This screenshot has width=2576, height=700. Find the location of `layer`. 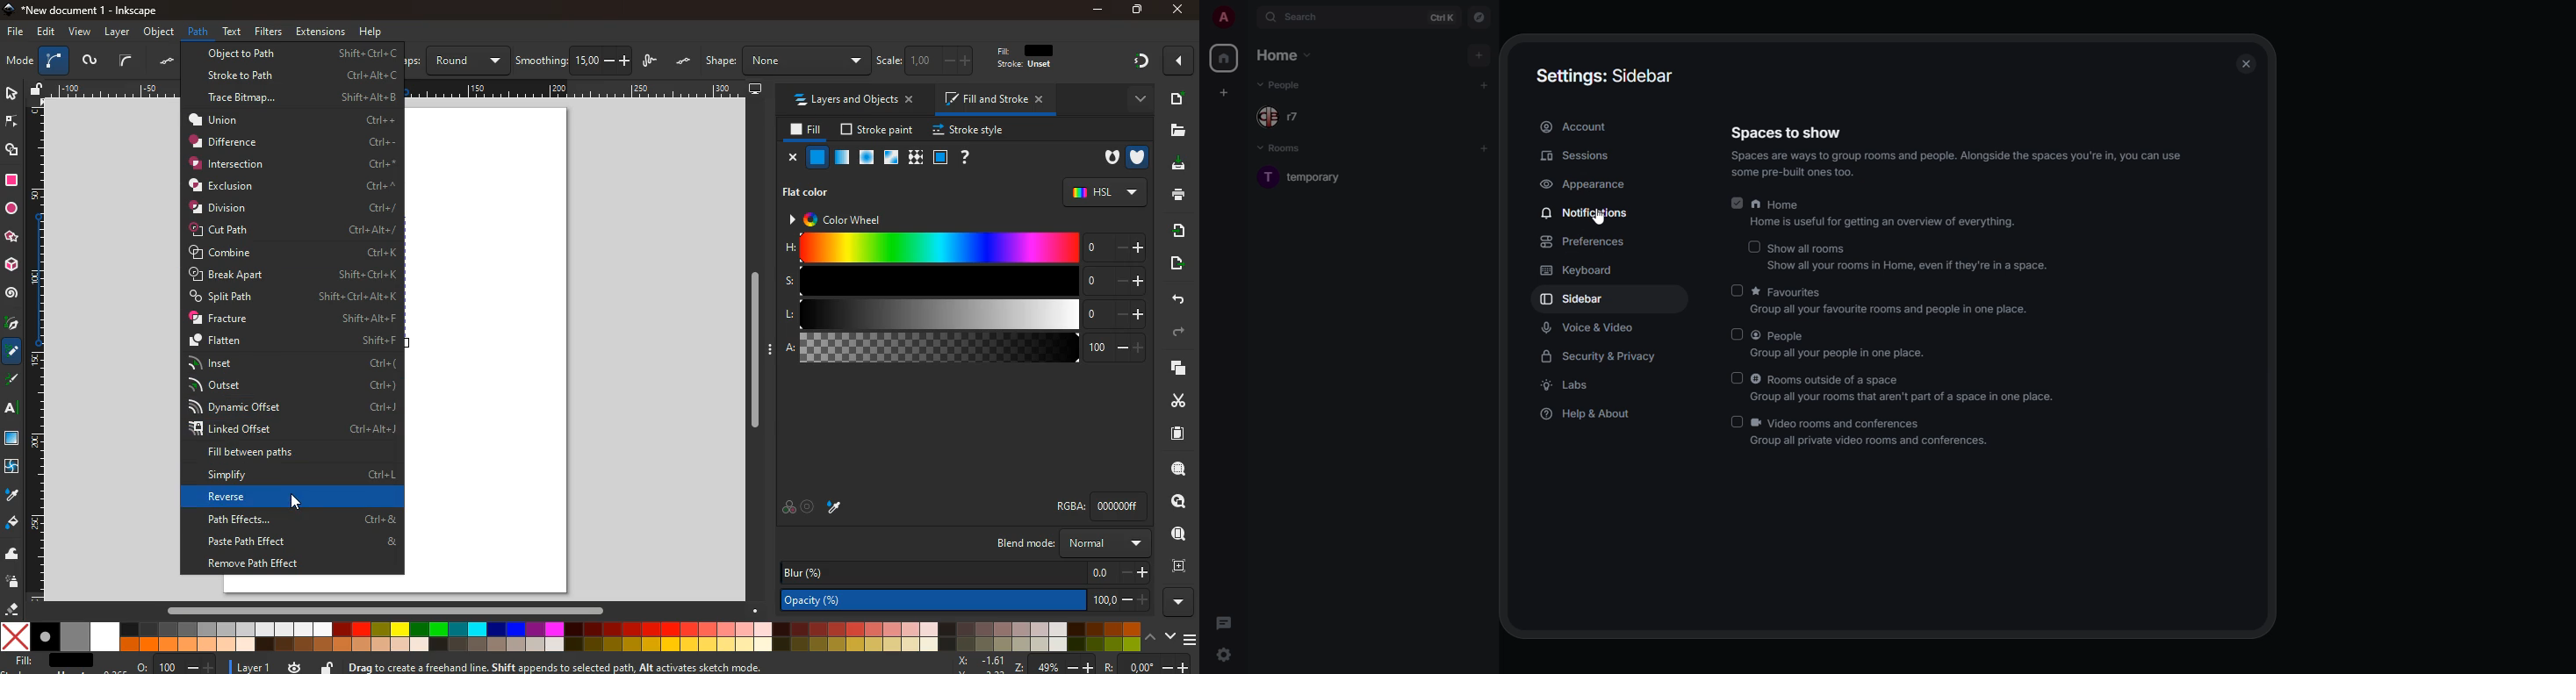

layer is located at coordinates (255, 668).